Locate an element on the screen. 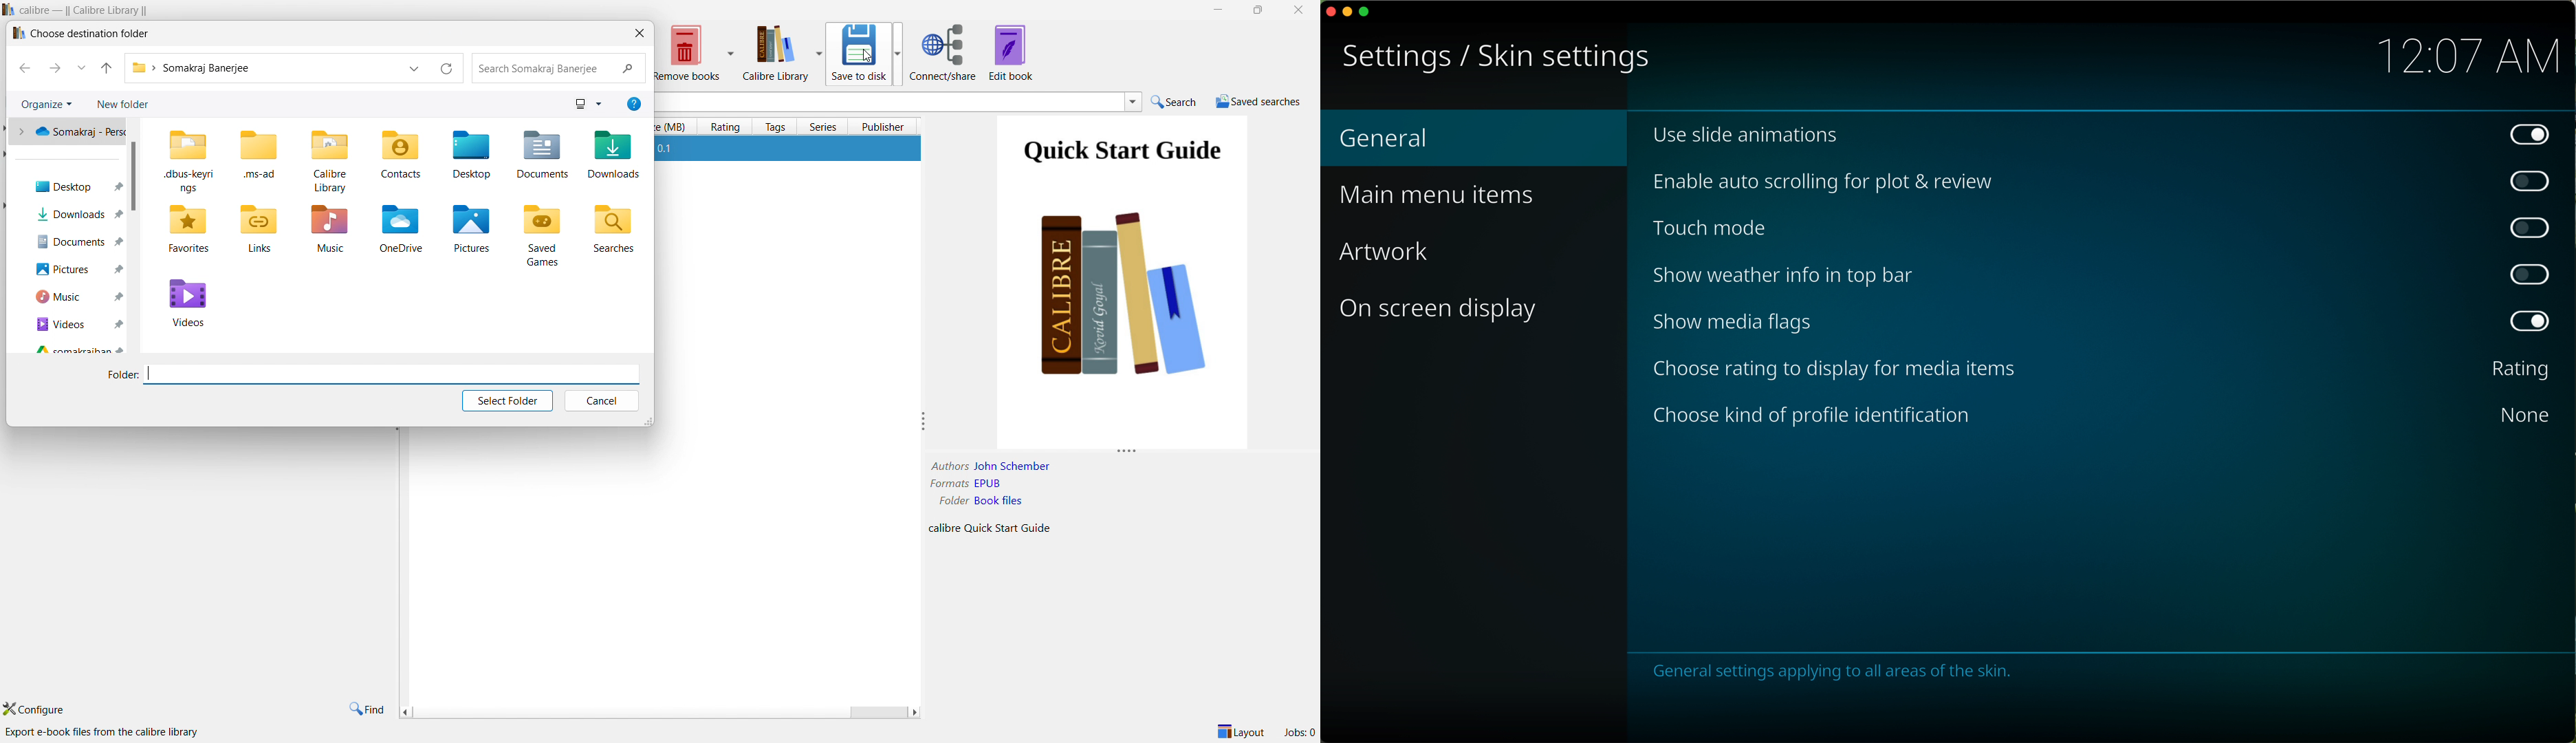 The image size is (2576, 756). publisher is located at coordinates (885, 125).